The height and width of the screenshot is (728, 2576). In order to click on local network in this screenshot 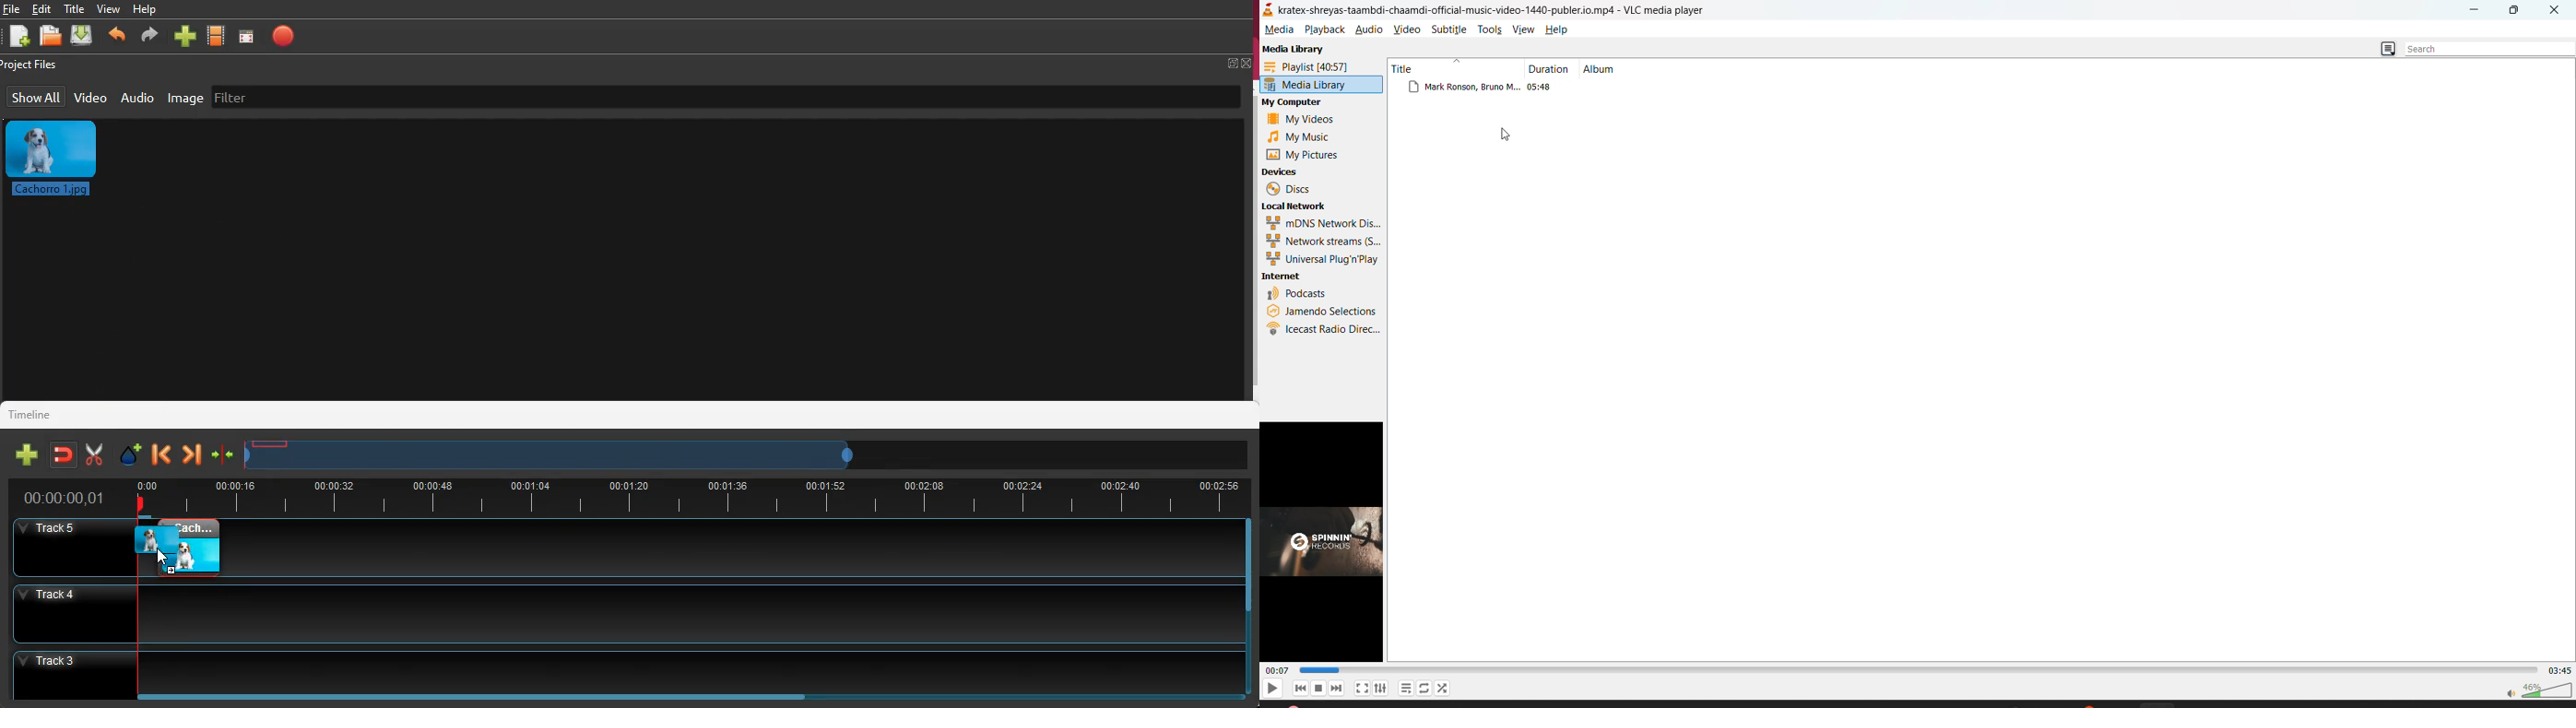, I will do `click(1302, 207)`.